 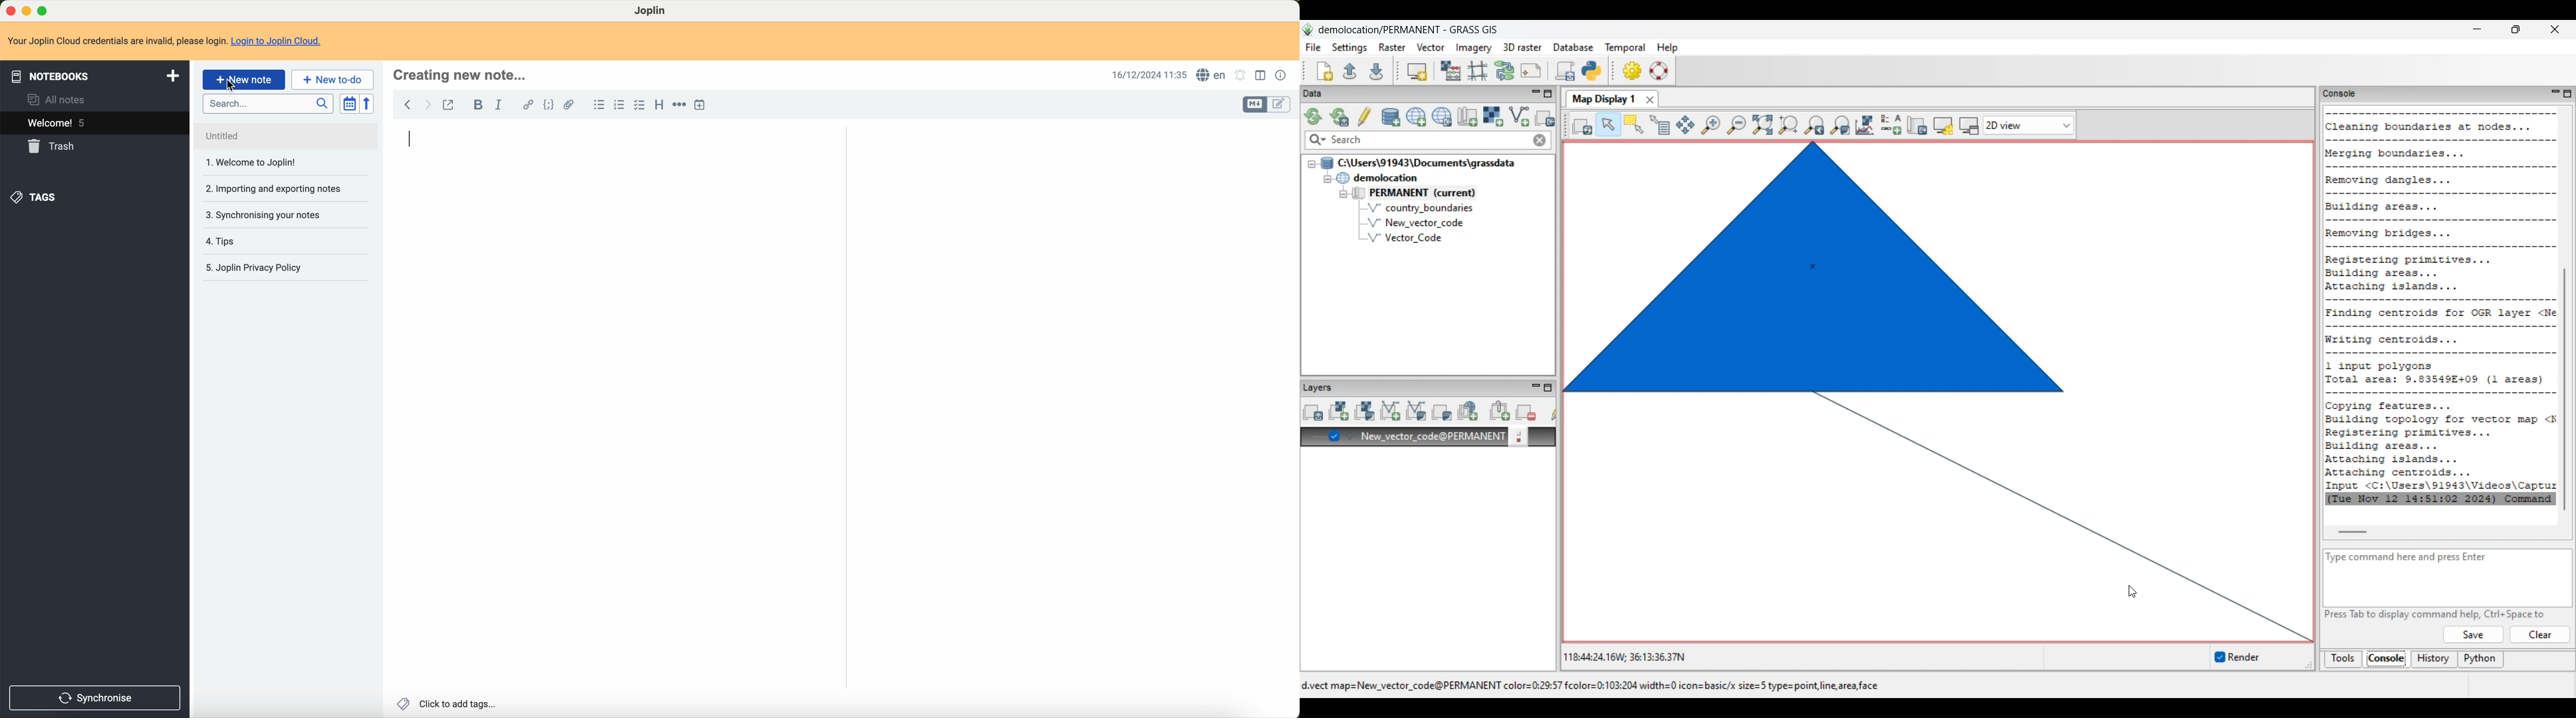 I want to click on toggle editor, so click(x=1279, y=106).